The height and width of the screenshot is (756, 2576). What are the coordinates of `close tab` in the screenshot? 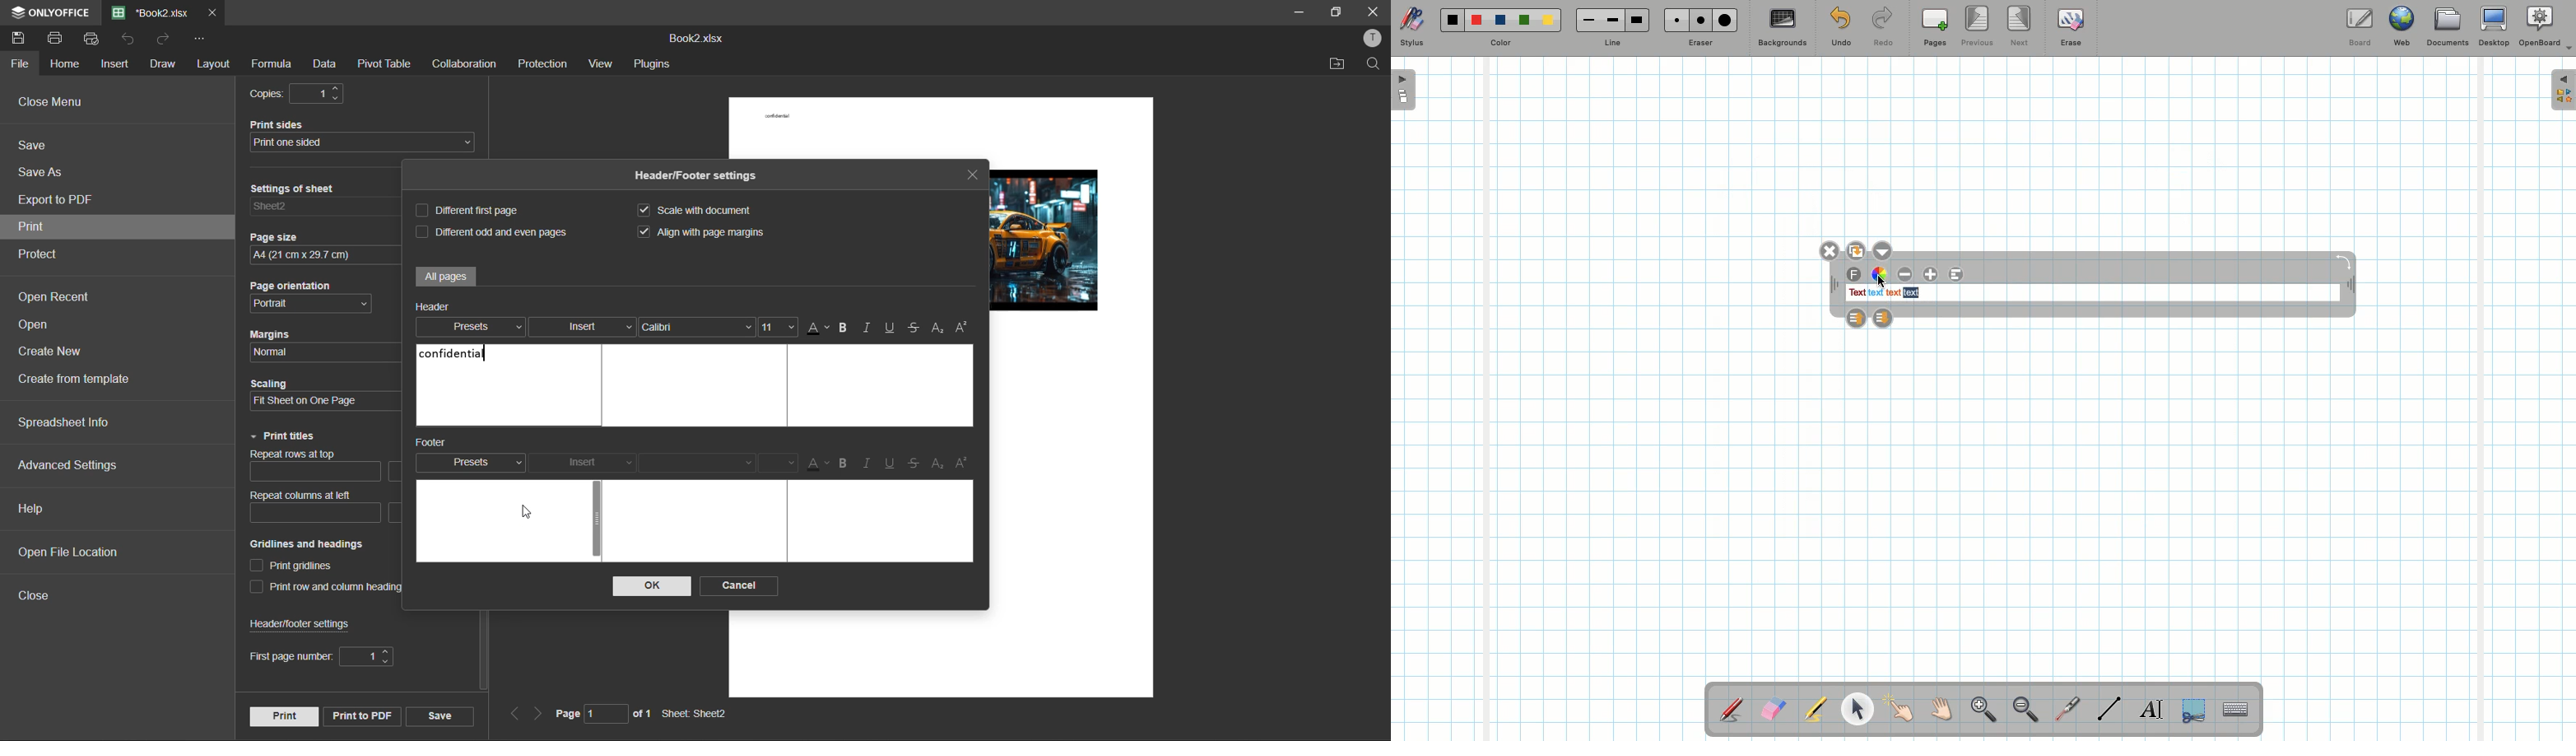 It's located at (971, 178).